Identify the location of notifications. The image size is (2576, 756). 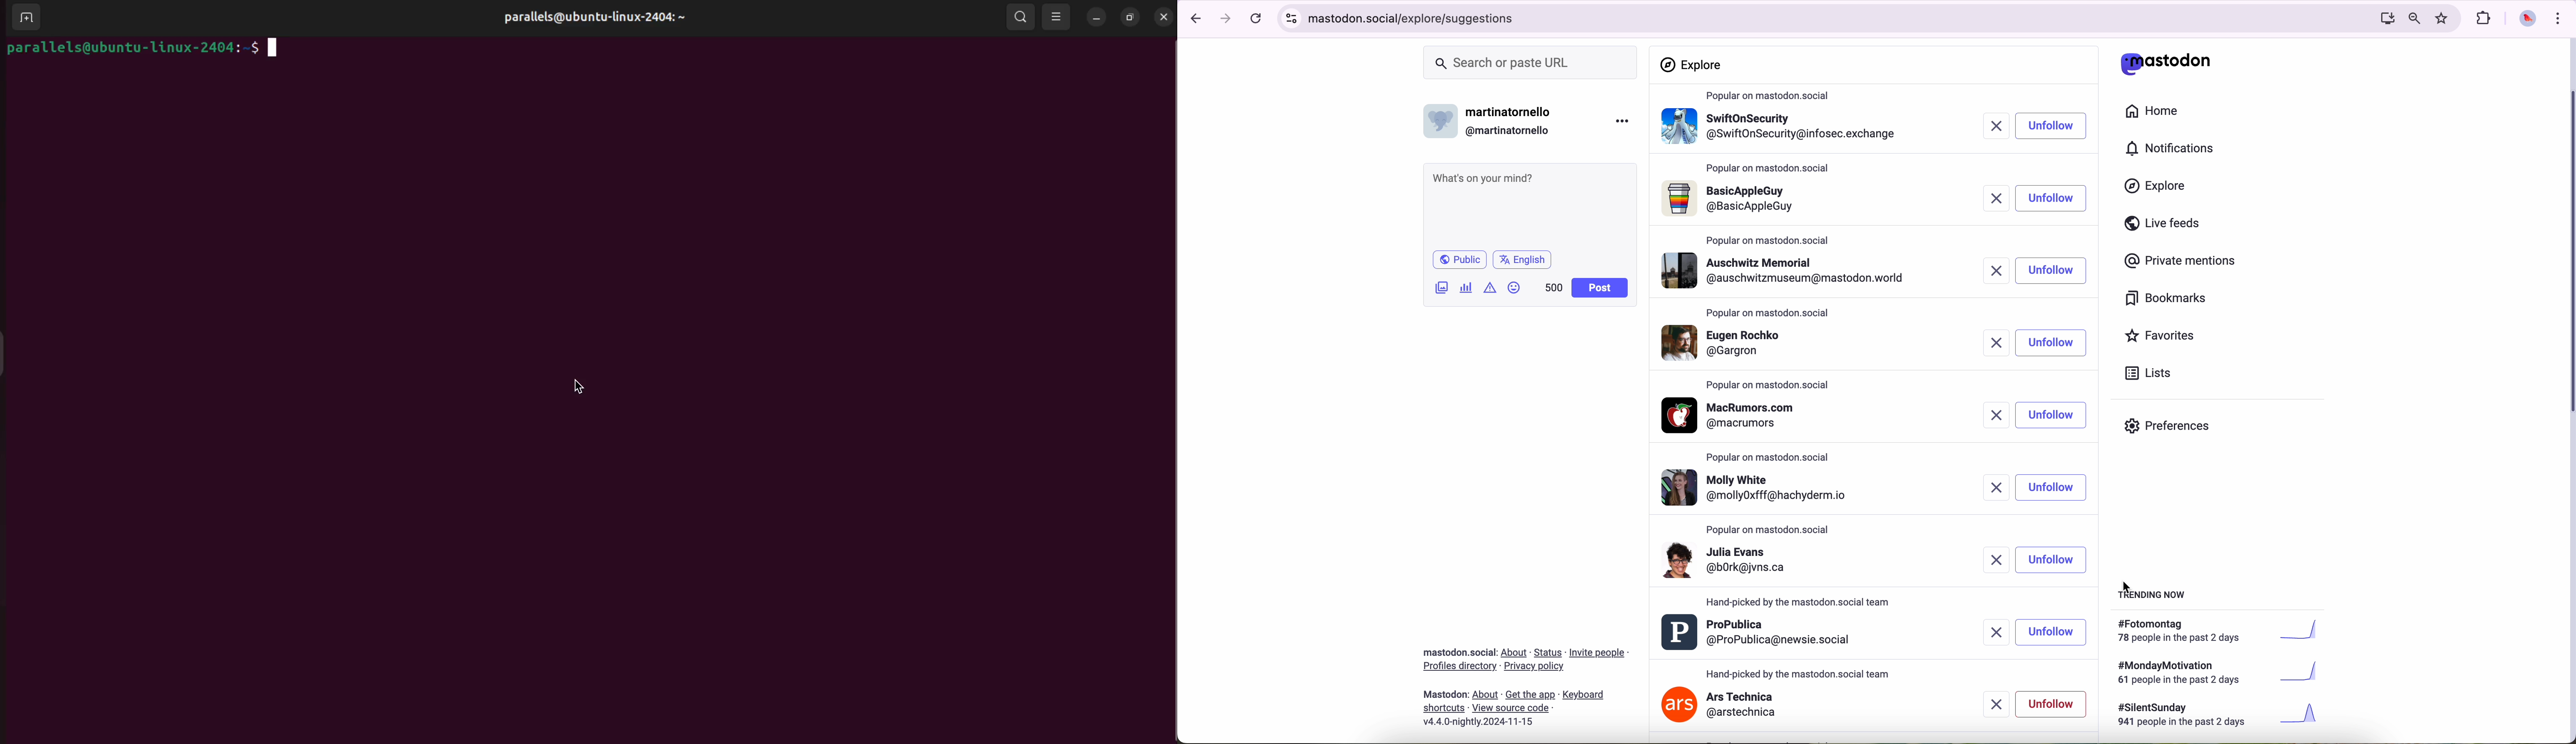
(2175, 149).